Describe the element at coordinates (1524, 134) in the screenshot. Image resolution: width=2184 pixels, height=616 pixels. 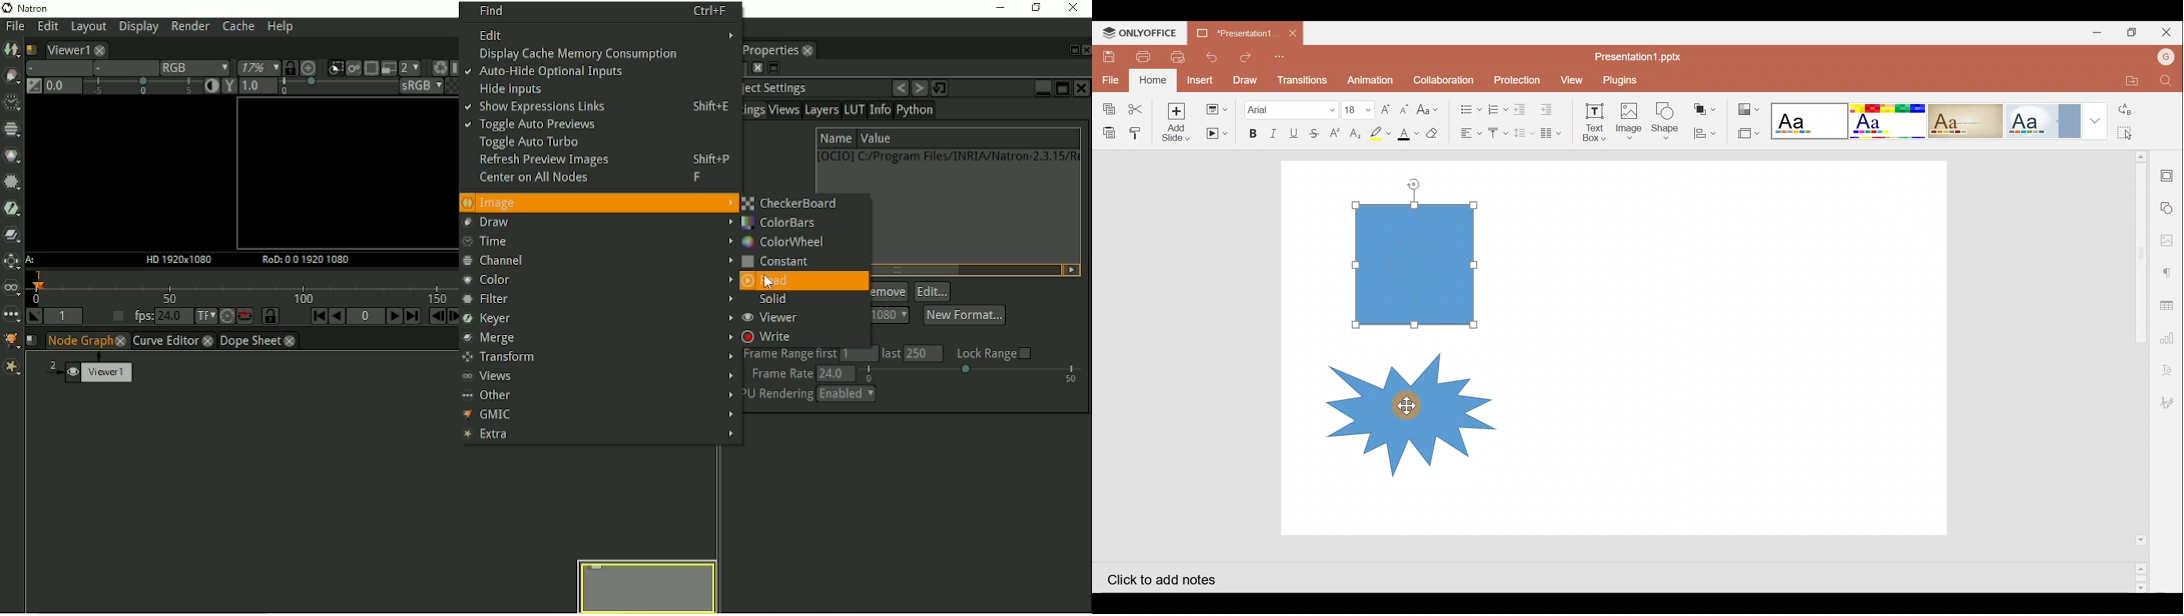
I see `Line spacing` at that location.